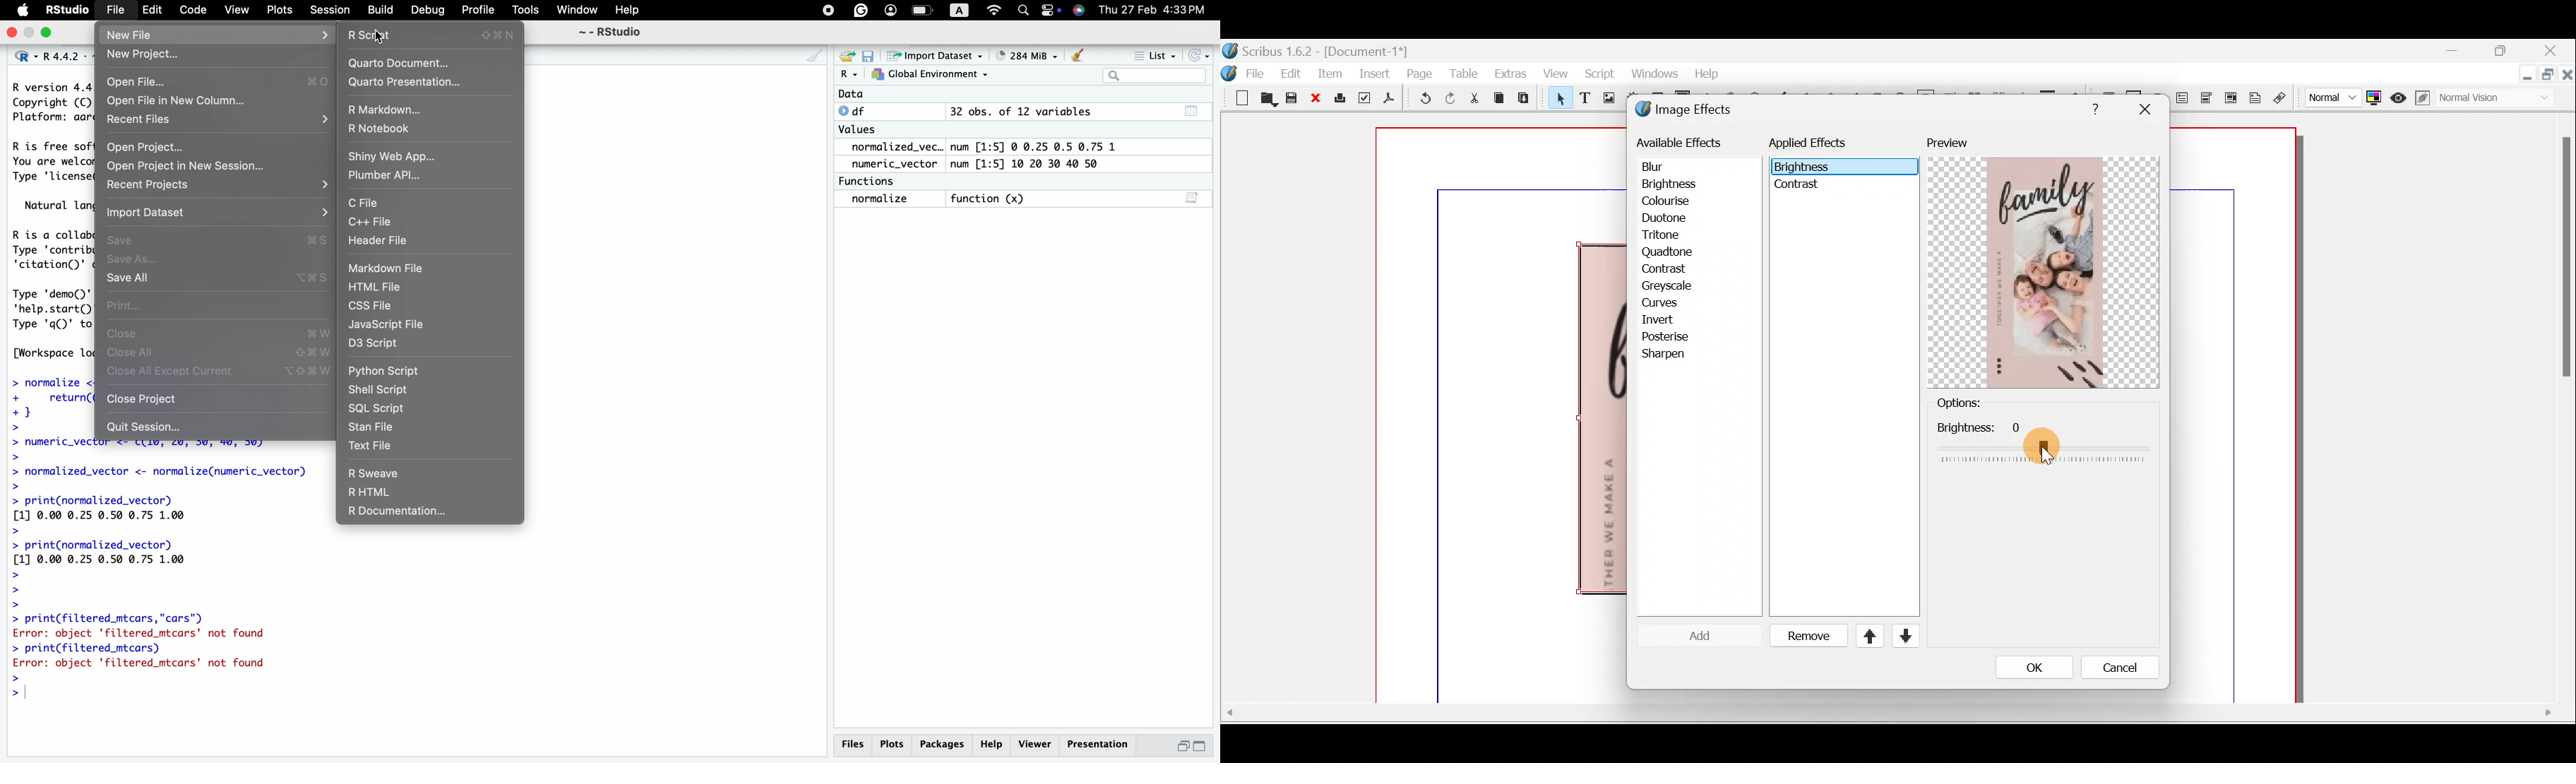  What do you see at coordinates (374, 223) in the screenshot?
I see `C++ File` at bounding box center [374, 223].